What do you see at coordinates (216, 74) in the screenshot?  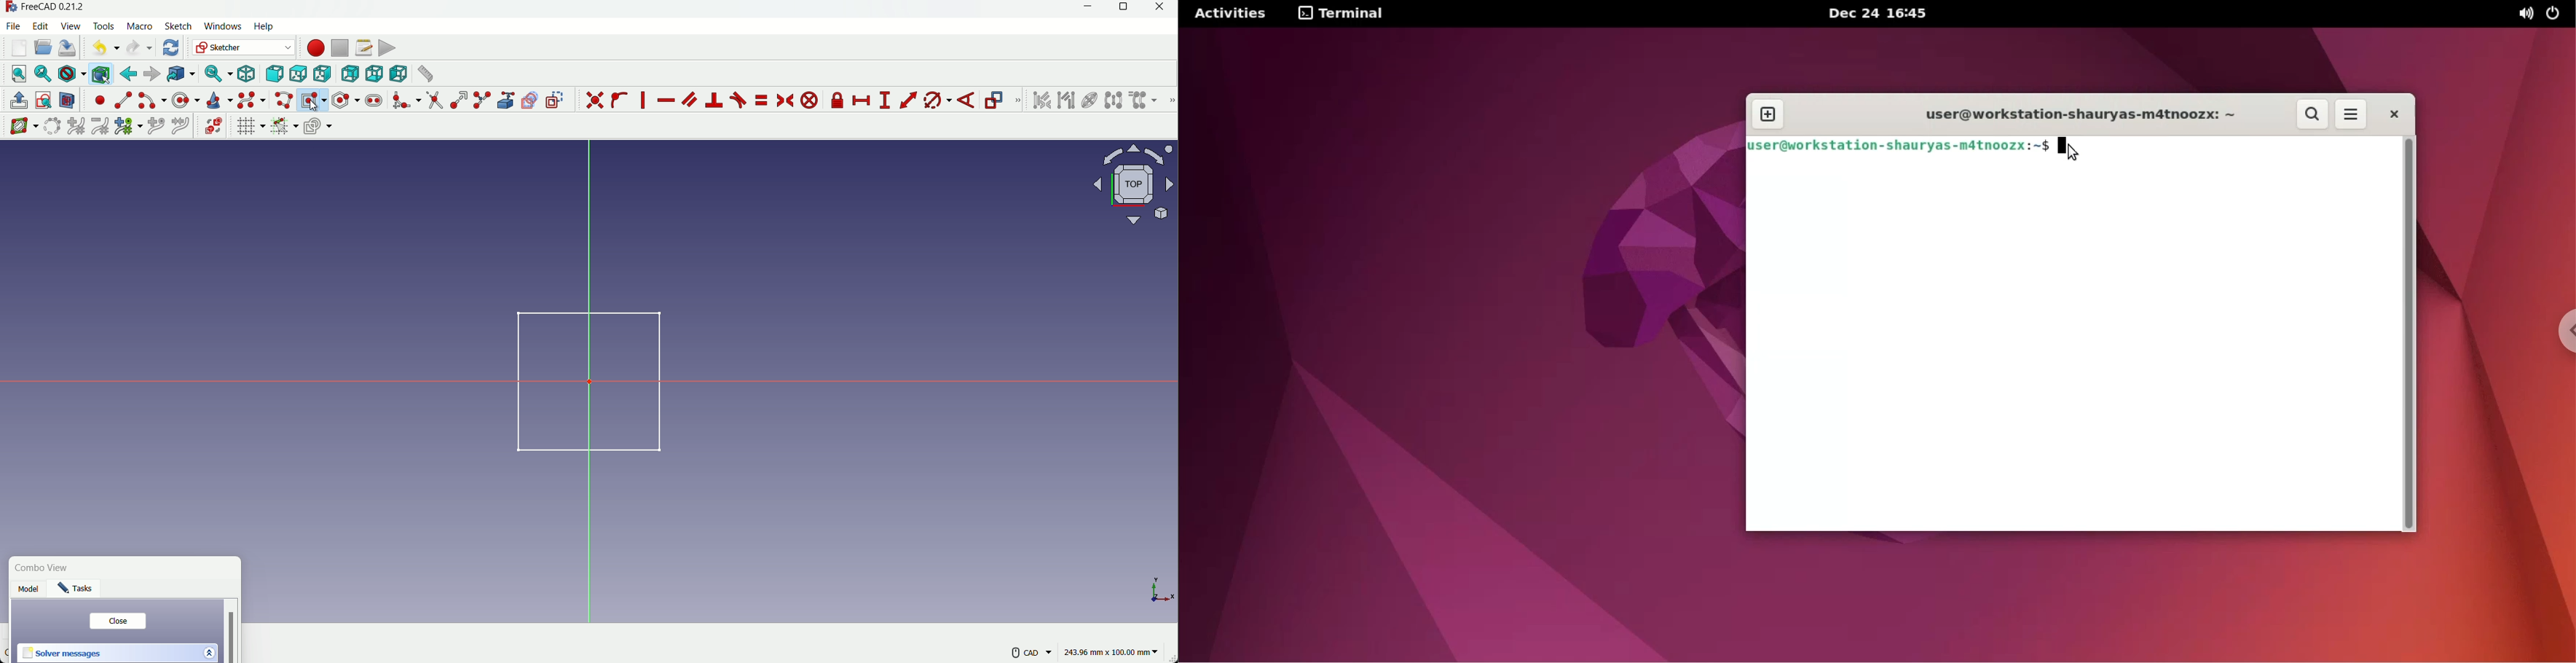 I see `sync view` at bounding box center [216, 74].